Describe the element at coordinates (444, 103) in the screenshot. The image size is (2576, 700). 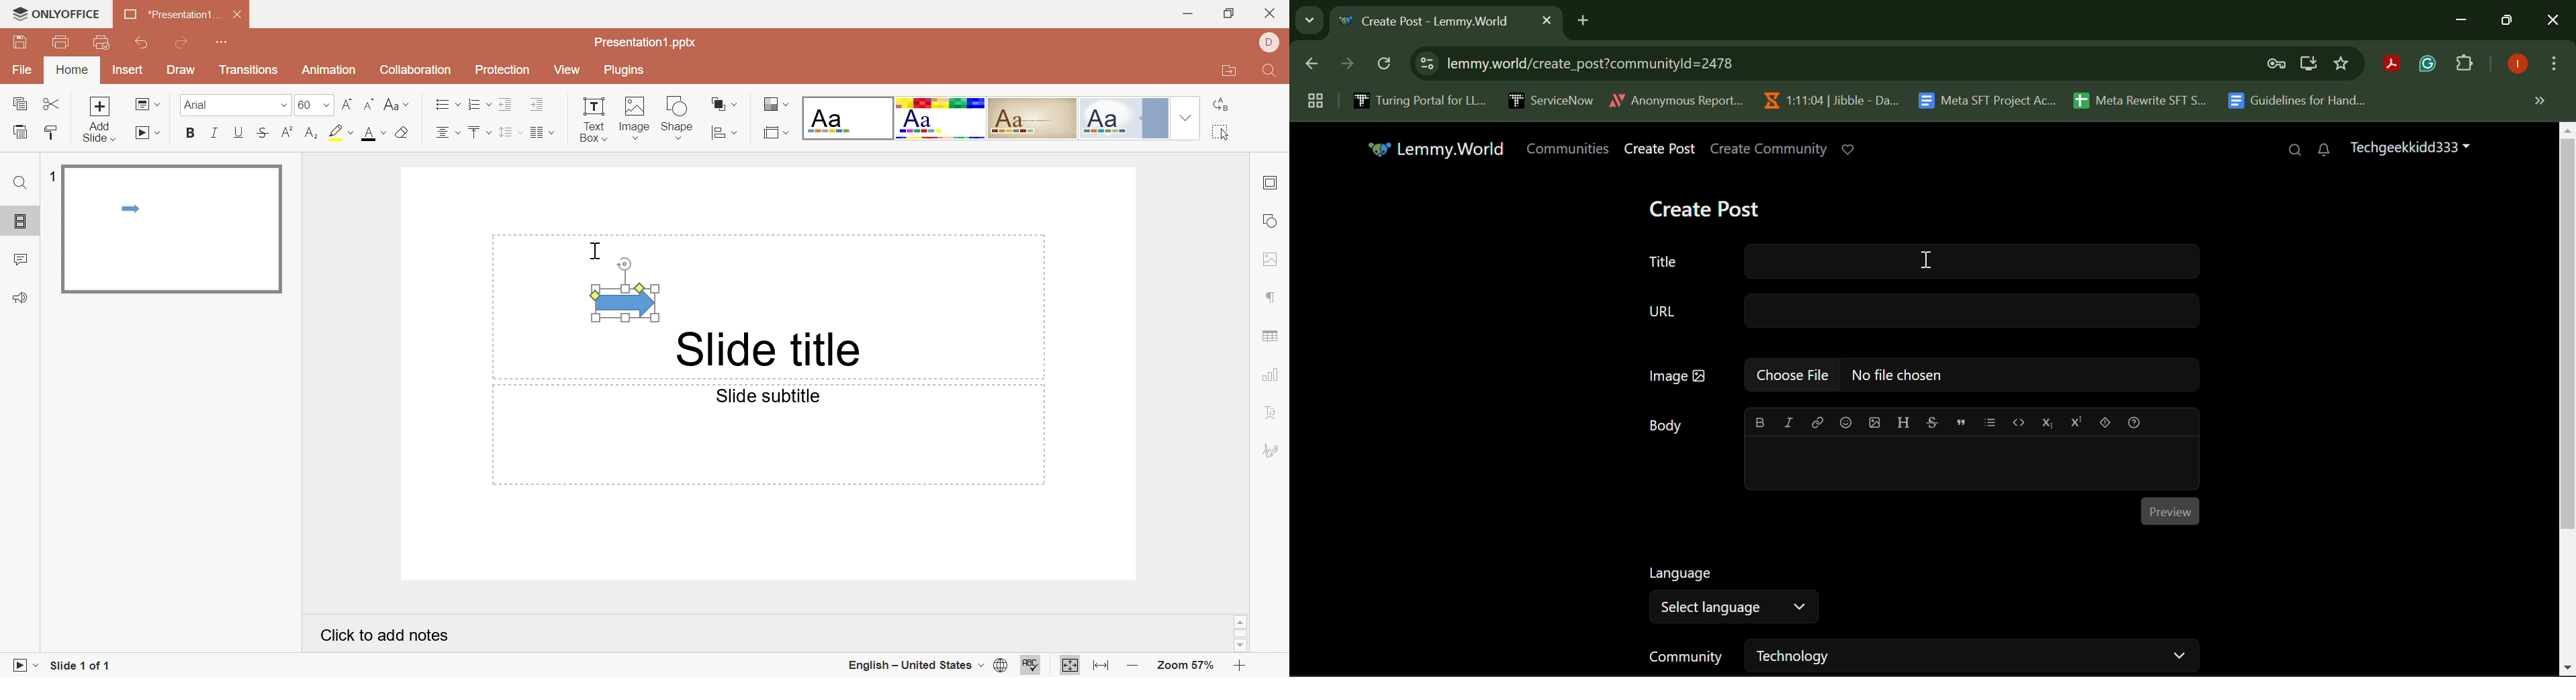
I see `Bullets` at that location.